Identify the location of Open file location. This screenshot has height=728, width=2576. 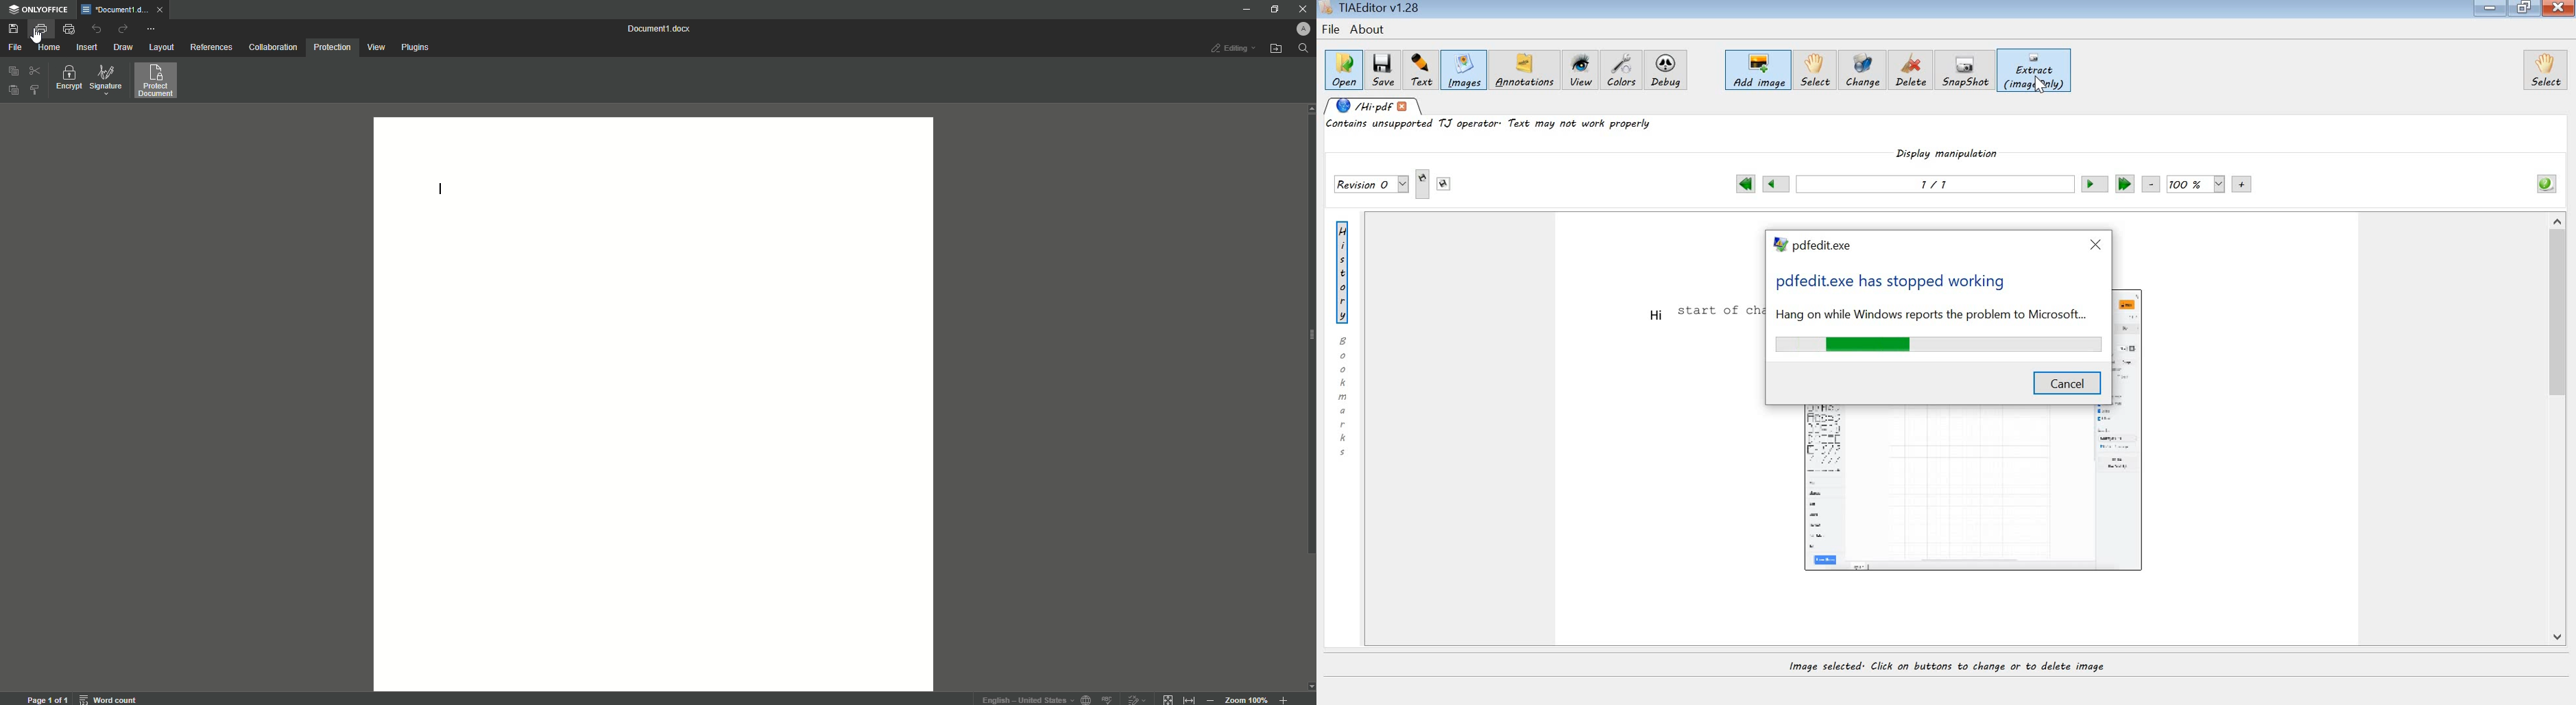
(1277, 49).